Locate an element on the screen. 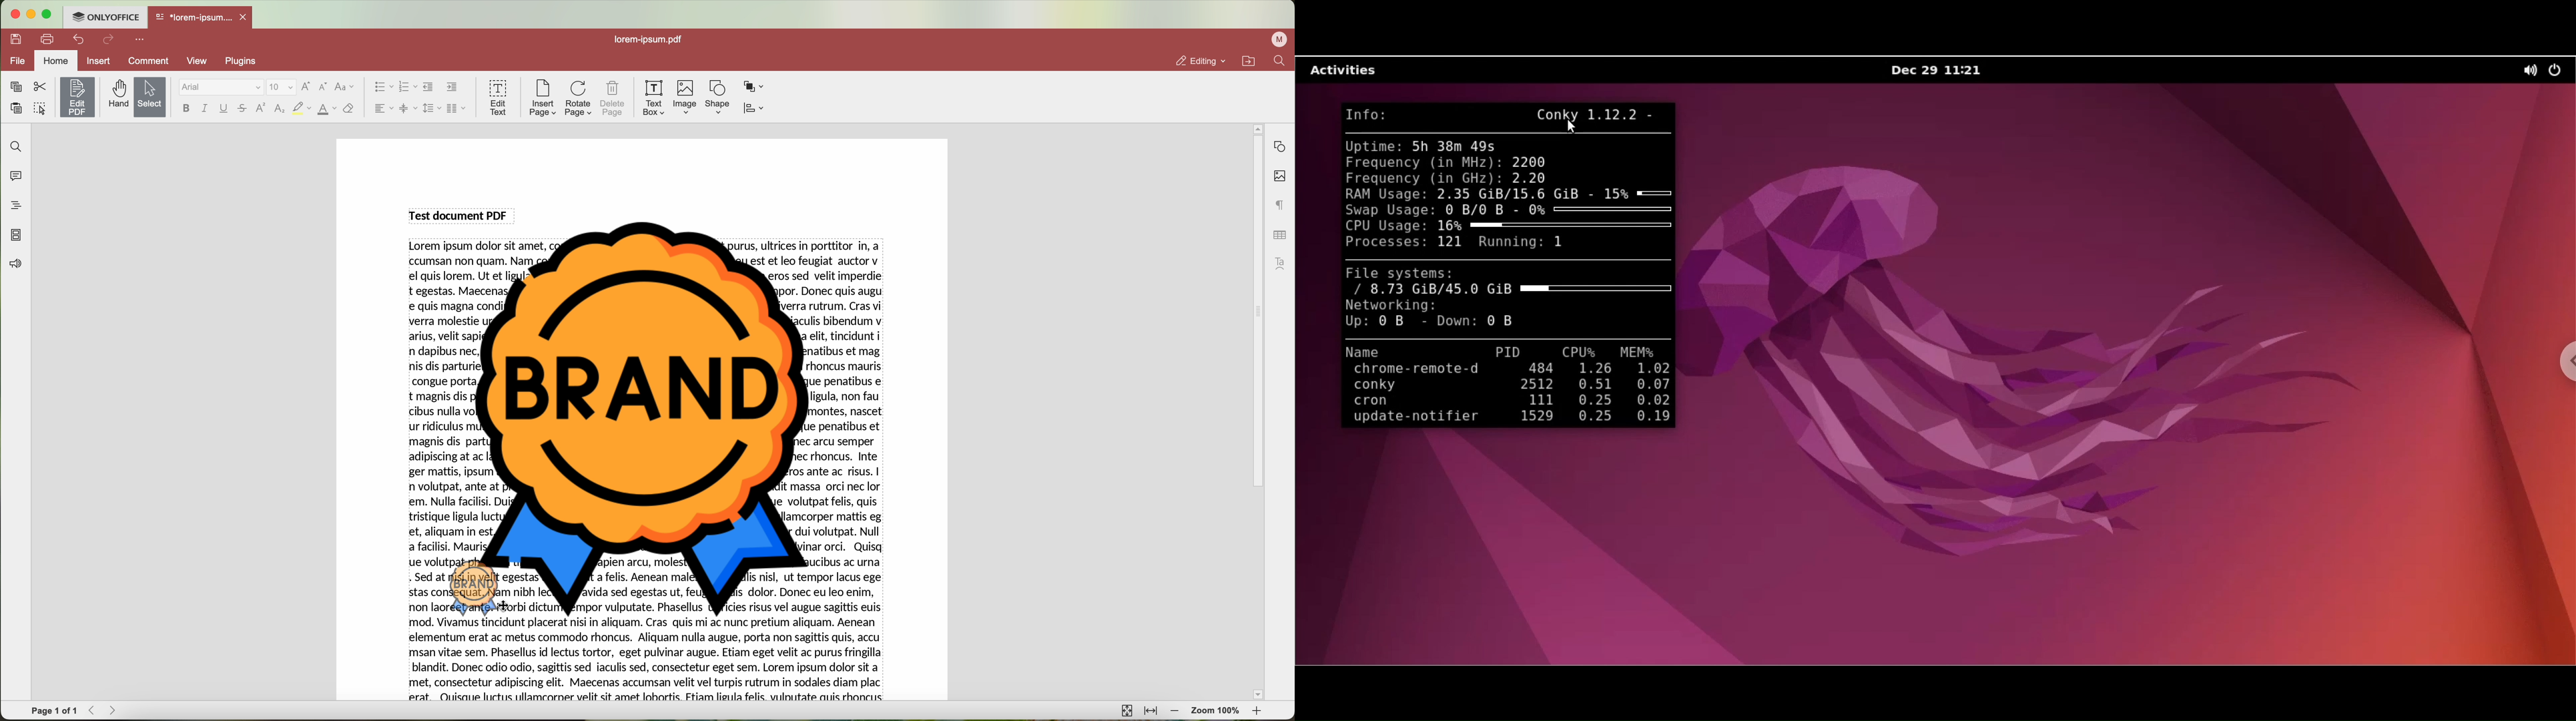  italic is located at coordinates (205, 108).